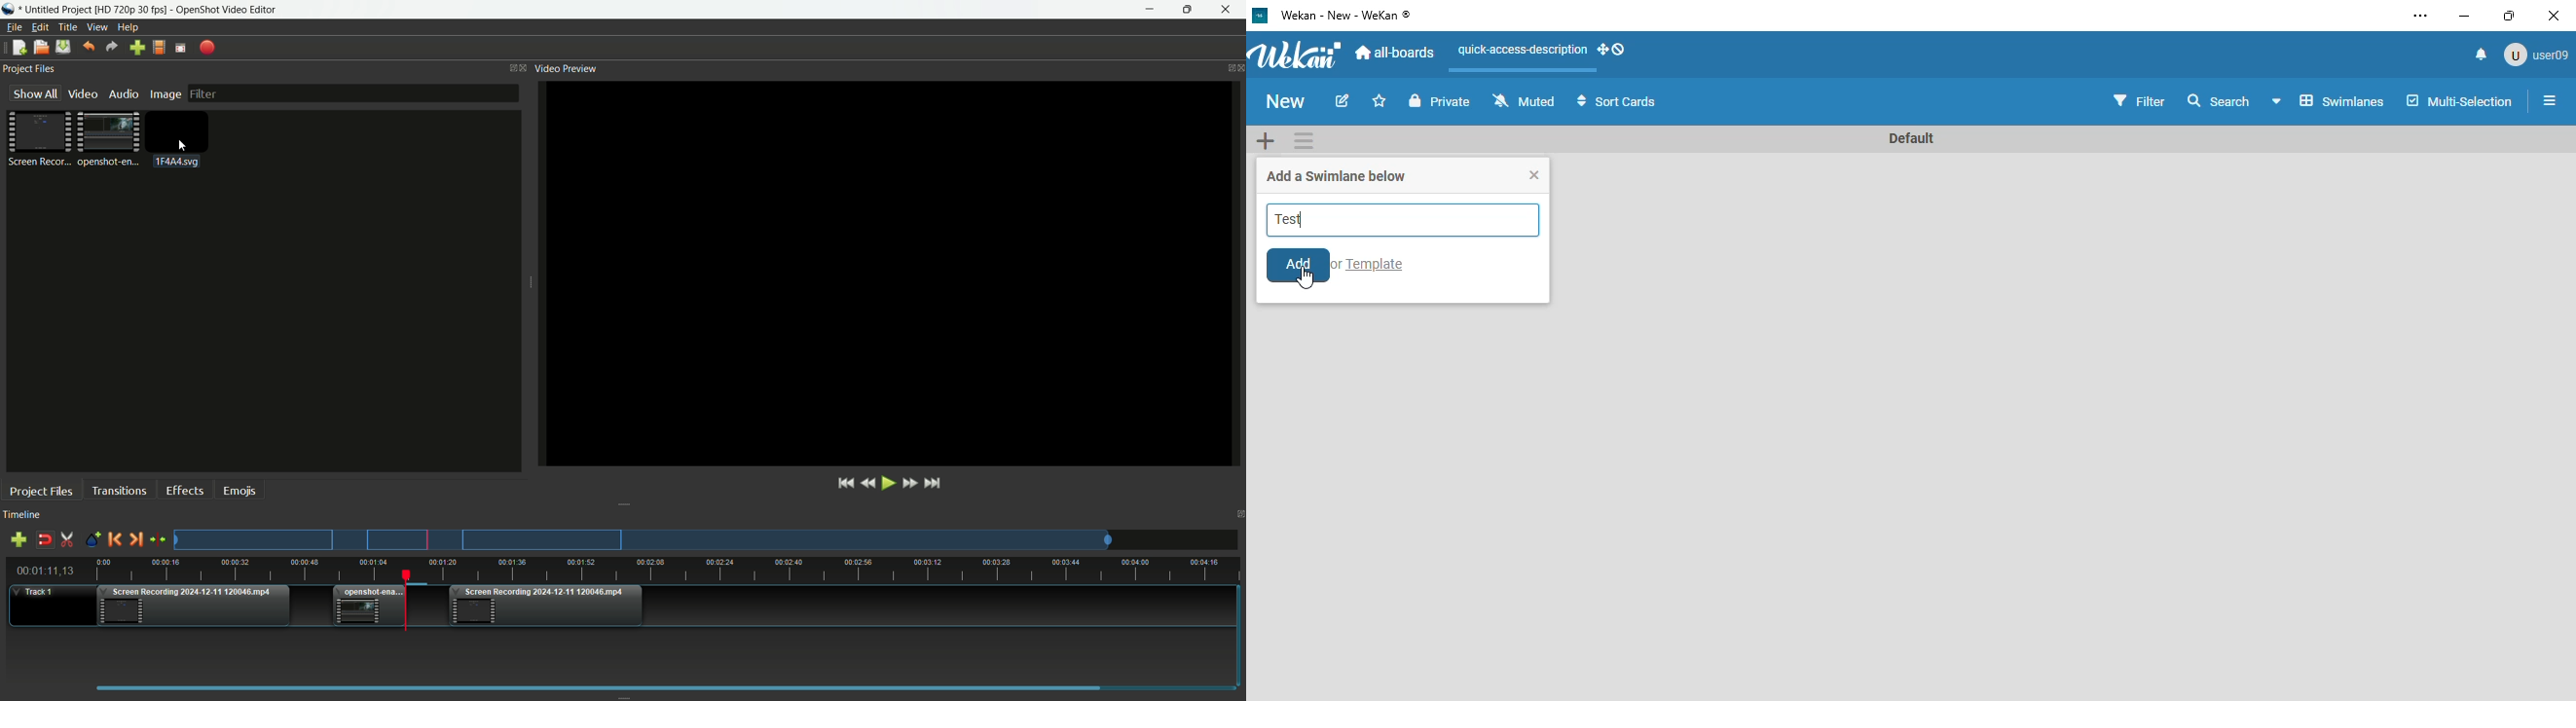 Image resolution: width=2576 pixels, height=728 pixels. Describe the element at coordinates (2459, 101) in the screenshot. I see `multi-selection` at that location.